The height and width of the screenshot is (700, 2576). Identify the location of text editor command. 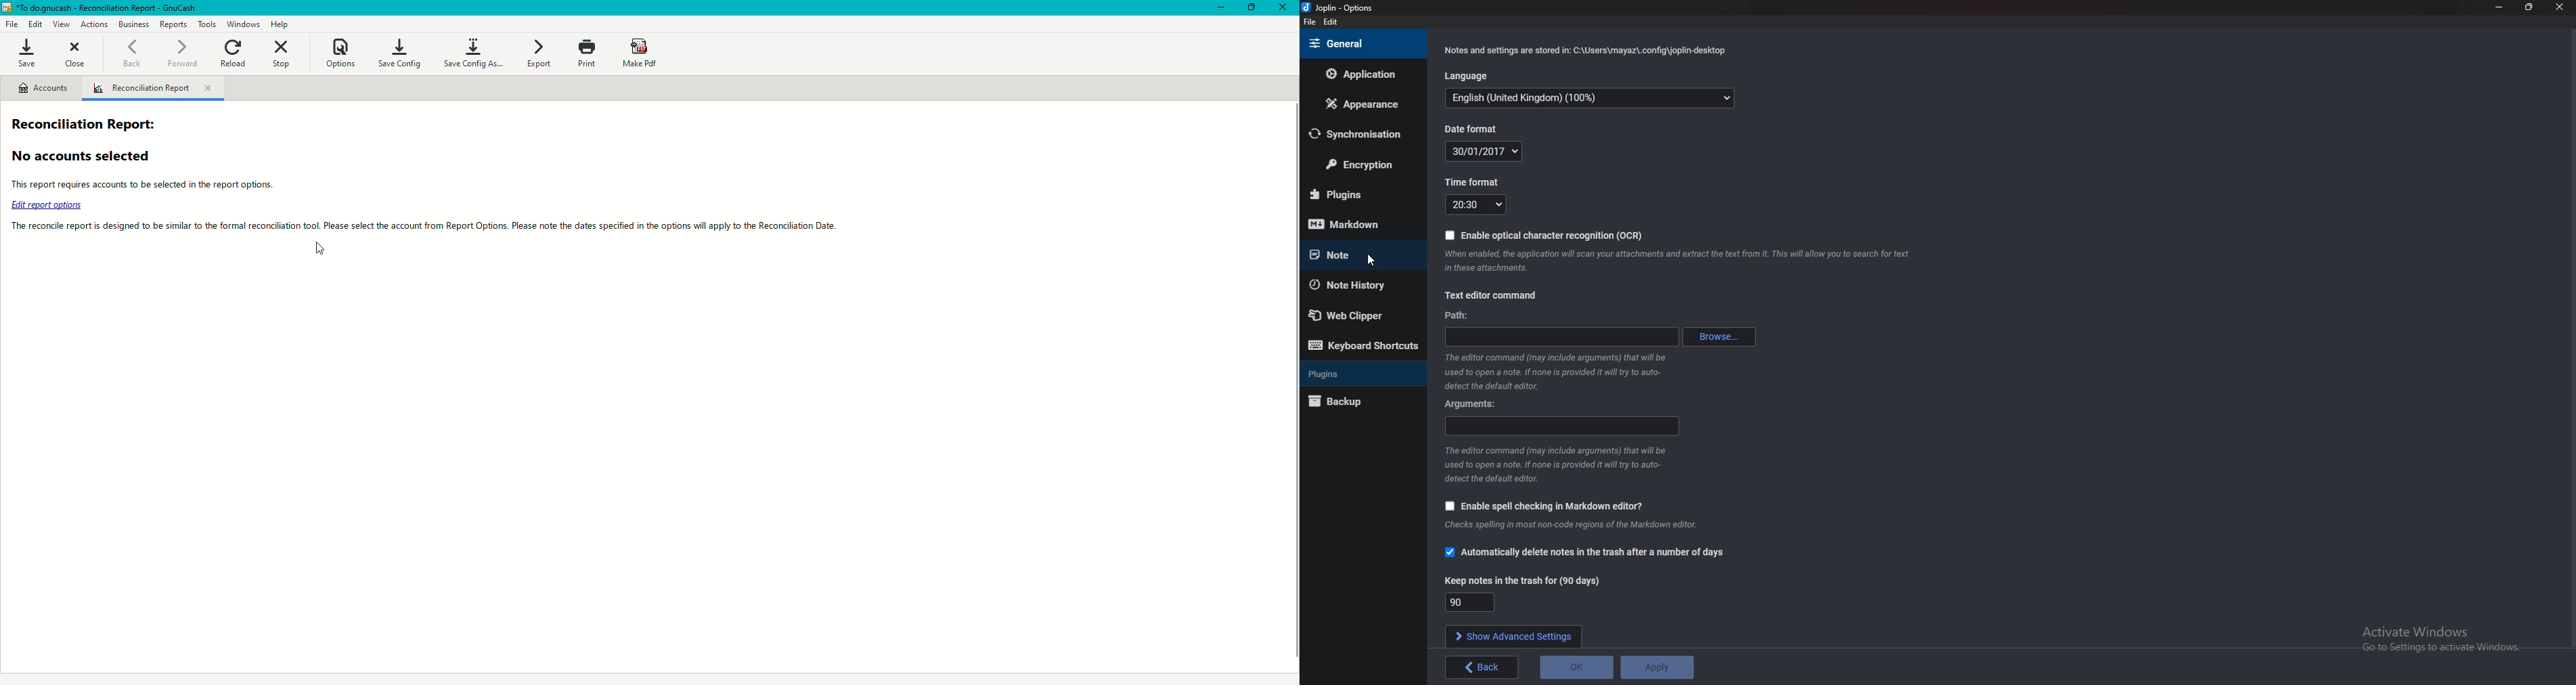
(1491, 295).